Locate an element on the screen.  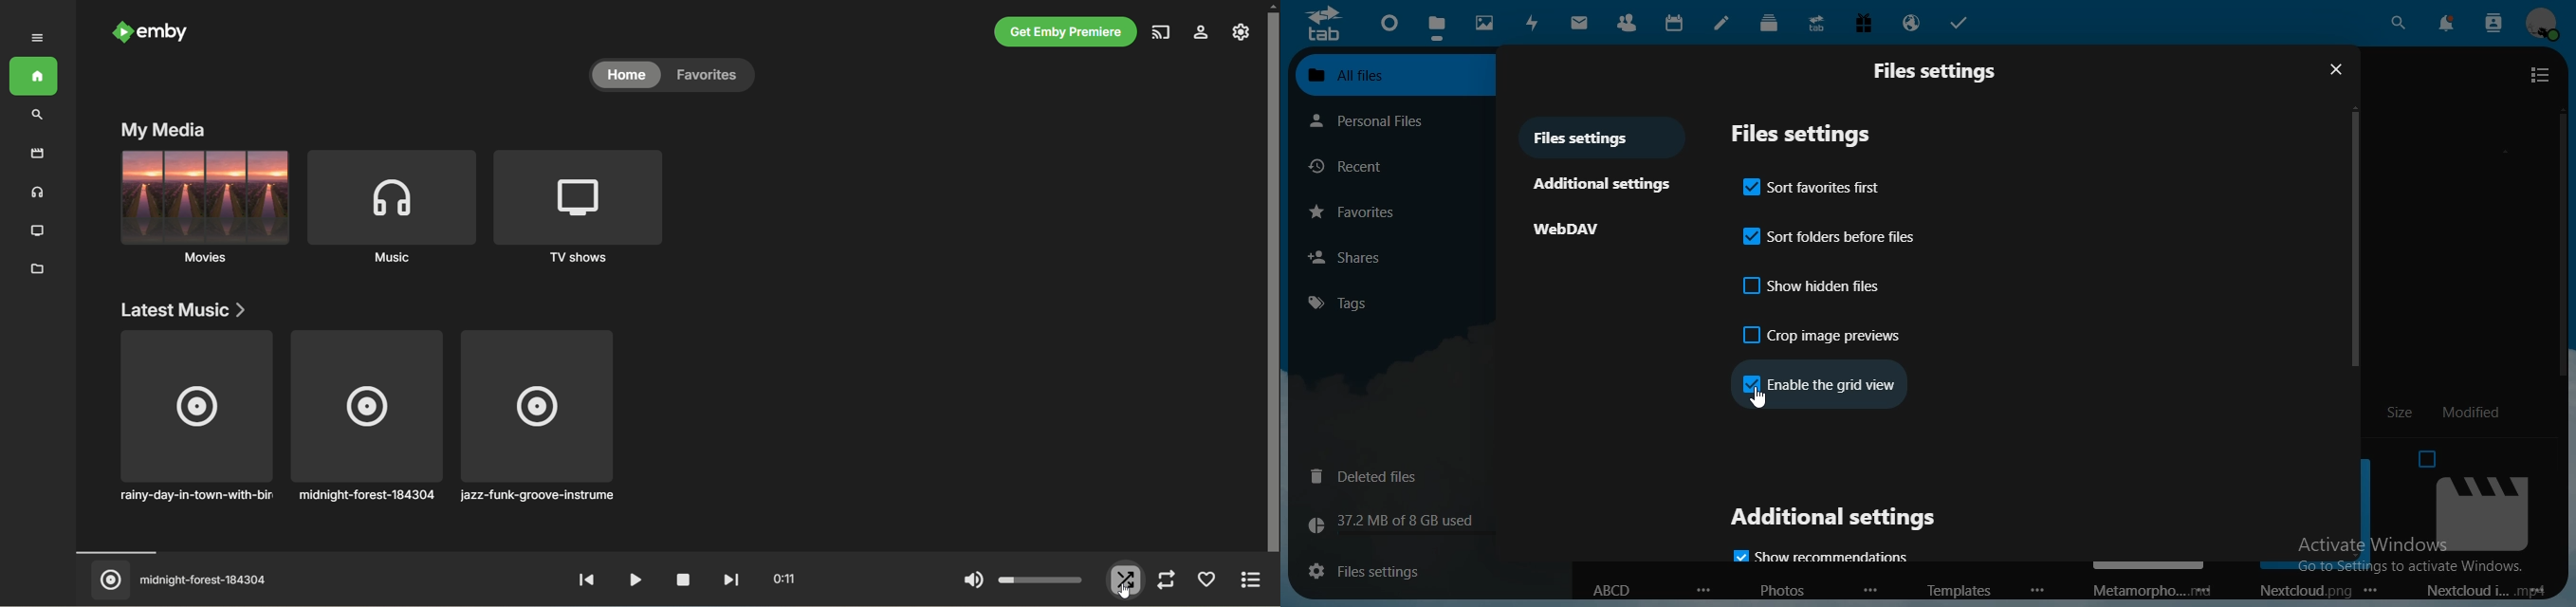
files settings is located at coordinates (1942, 70).